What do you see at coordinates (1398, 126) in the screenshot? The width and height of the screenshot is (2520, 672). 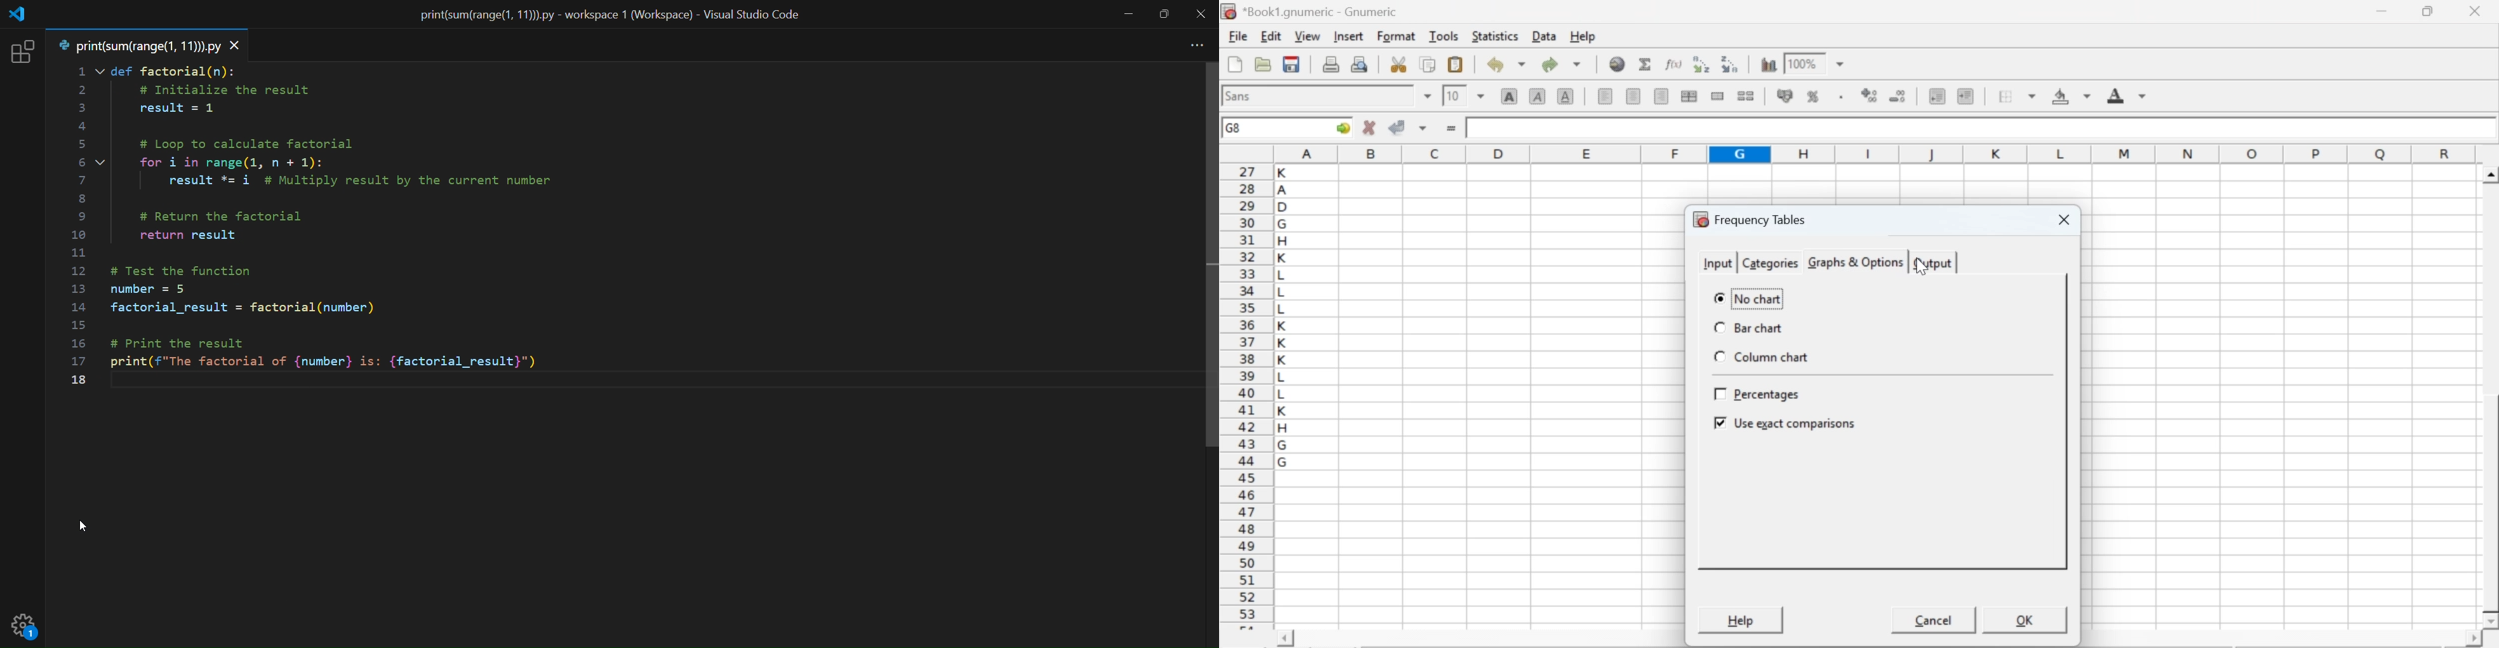 I see `accept changes` at bounding box center [1398, 126].